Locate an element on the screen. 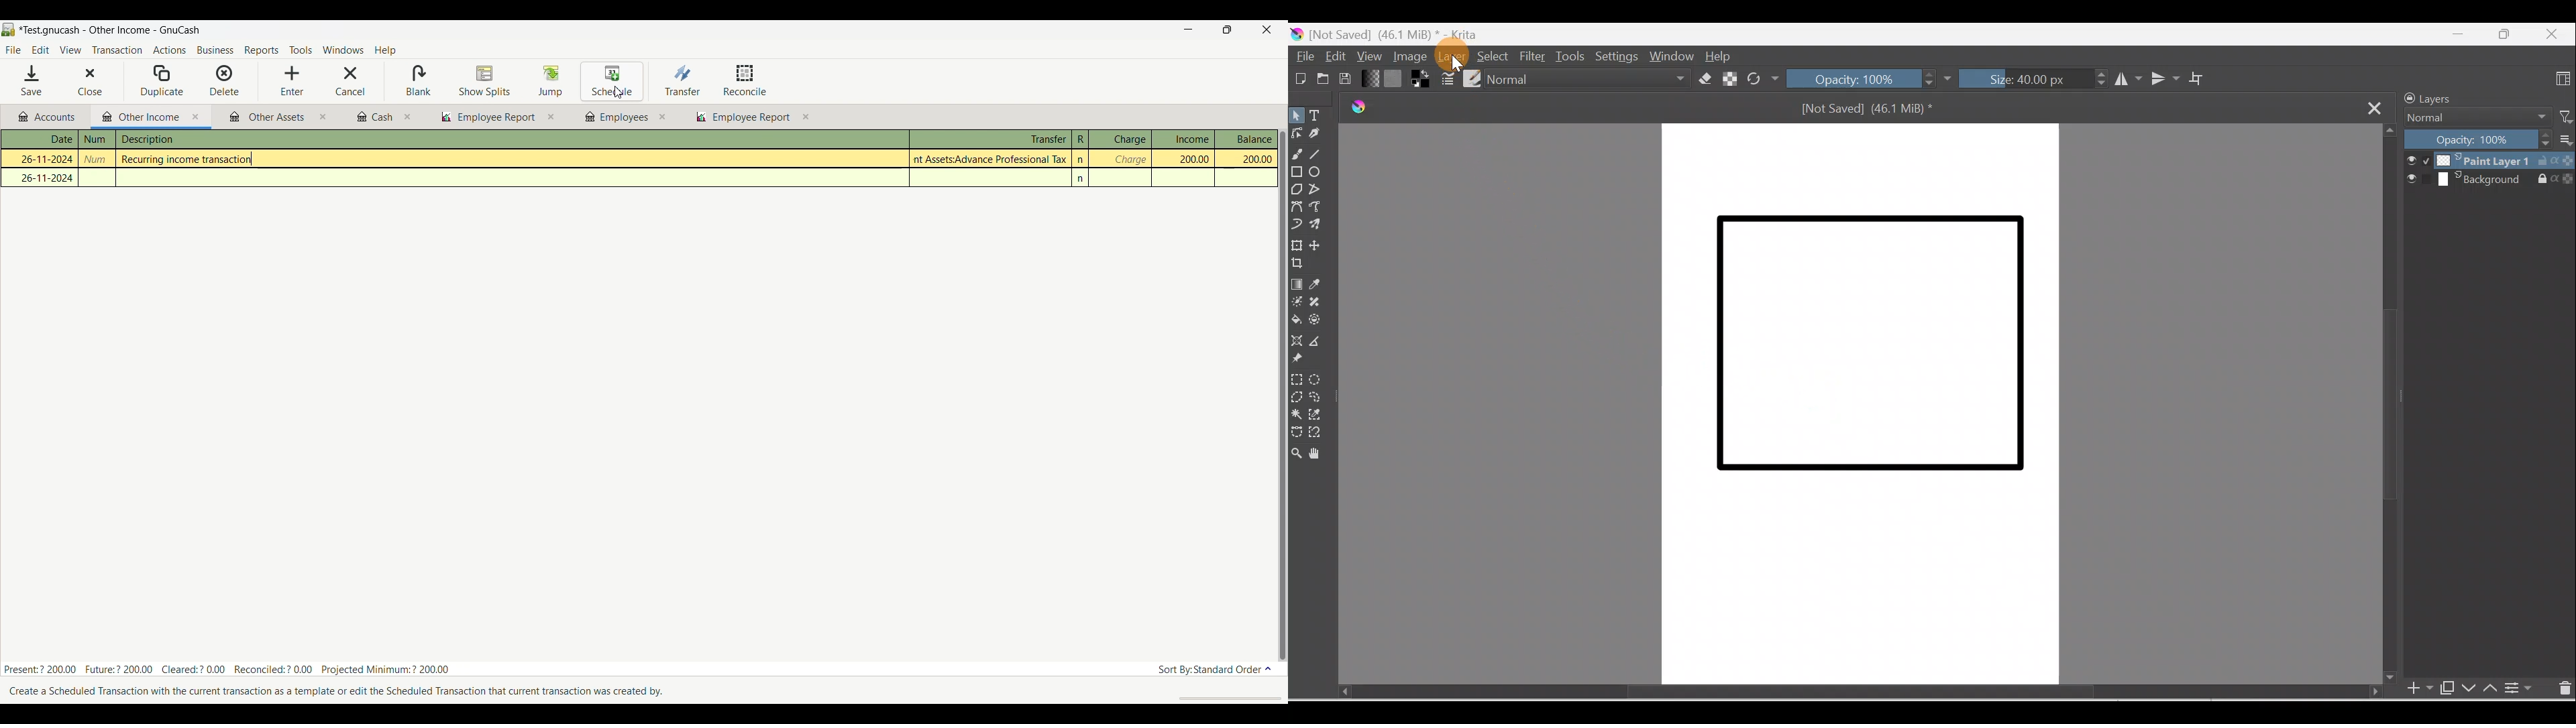  Edit shapes tool is located at coordinates (1296, 131).